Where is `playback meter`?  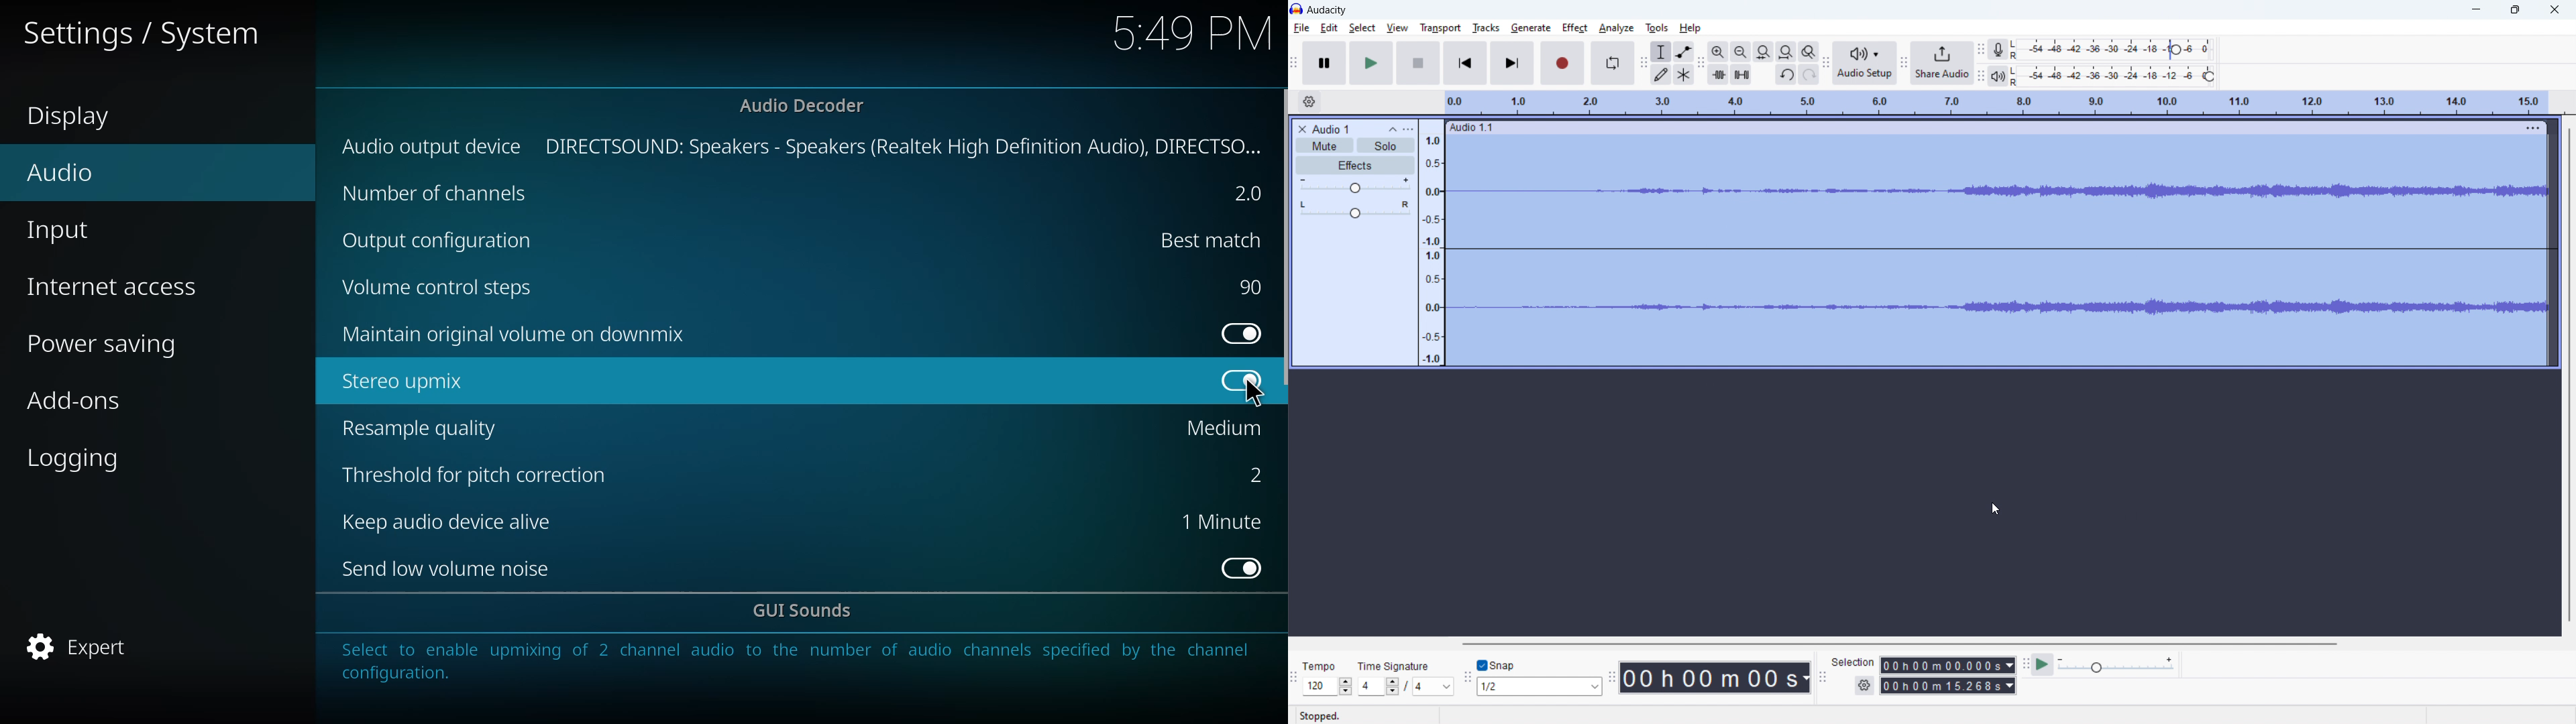 playback meter is located at coordinates (1998, 76).